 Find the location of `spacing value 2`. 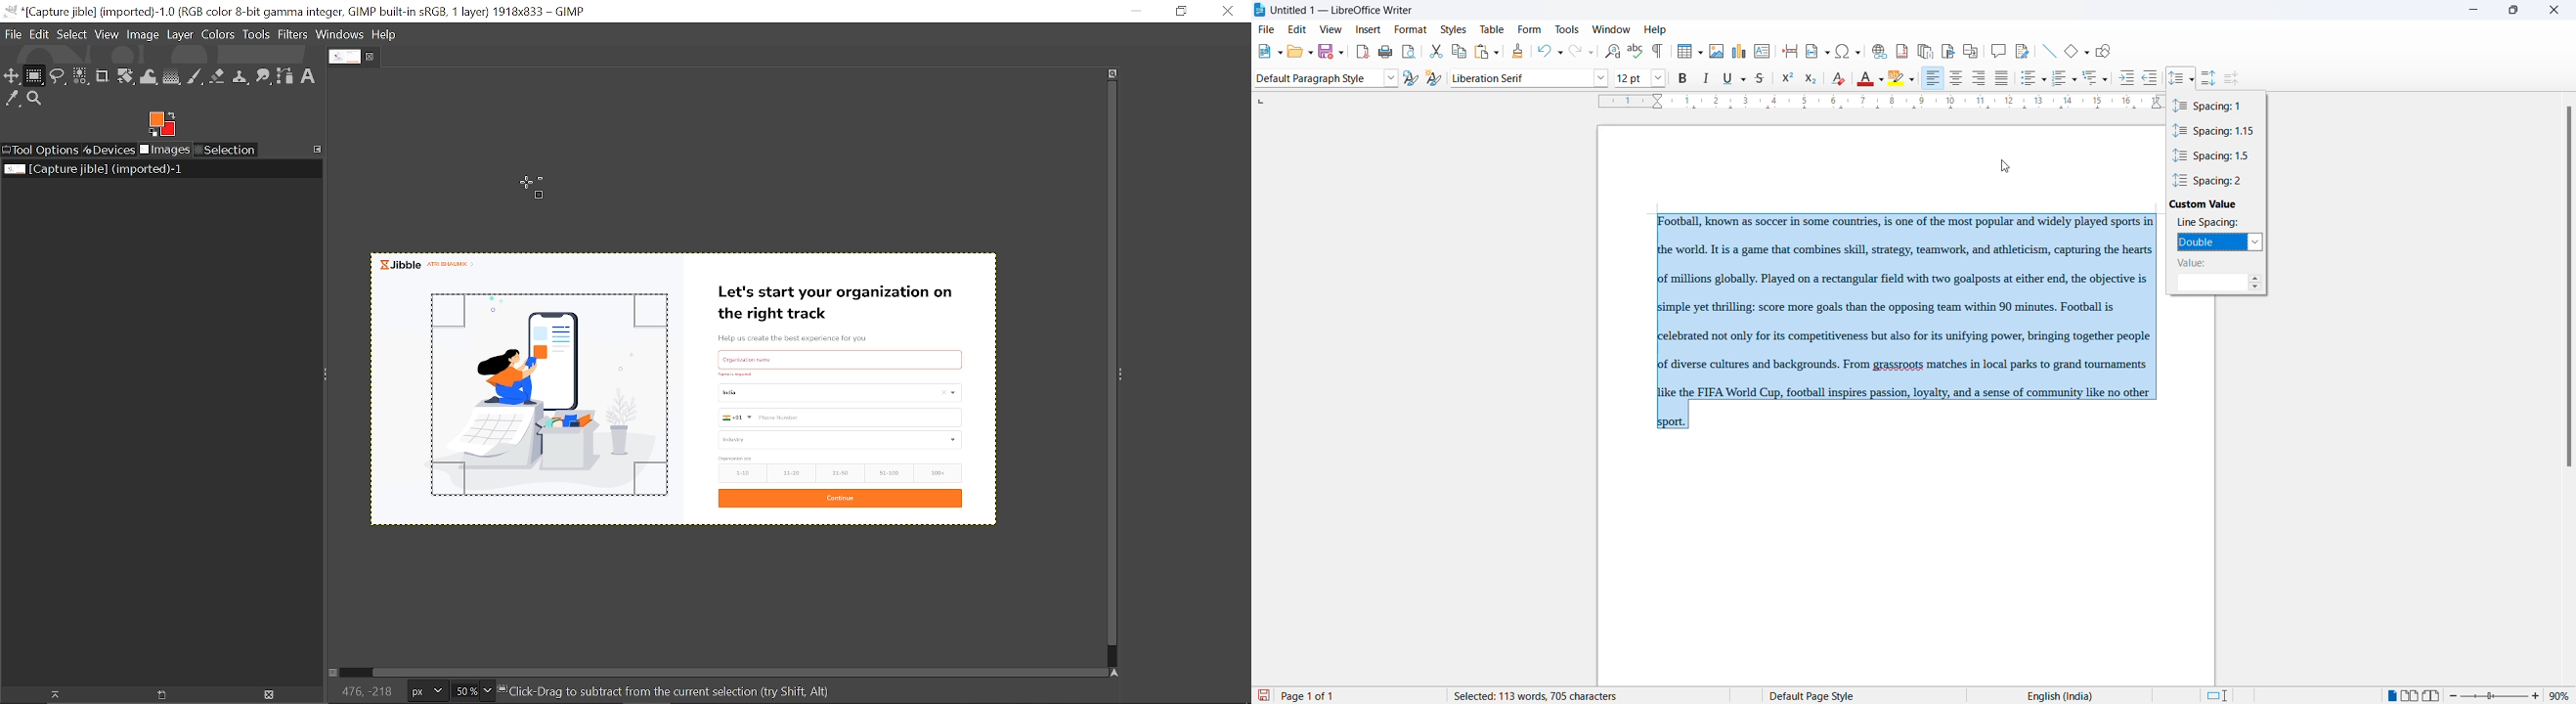

spacing value 2 is located at coordinates (2215, 181).